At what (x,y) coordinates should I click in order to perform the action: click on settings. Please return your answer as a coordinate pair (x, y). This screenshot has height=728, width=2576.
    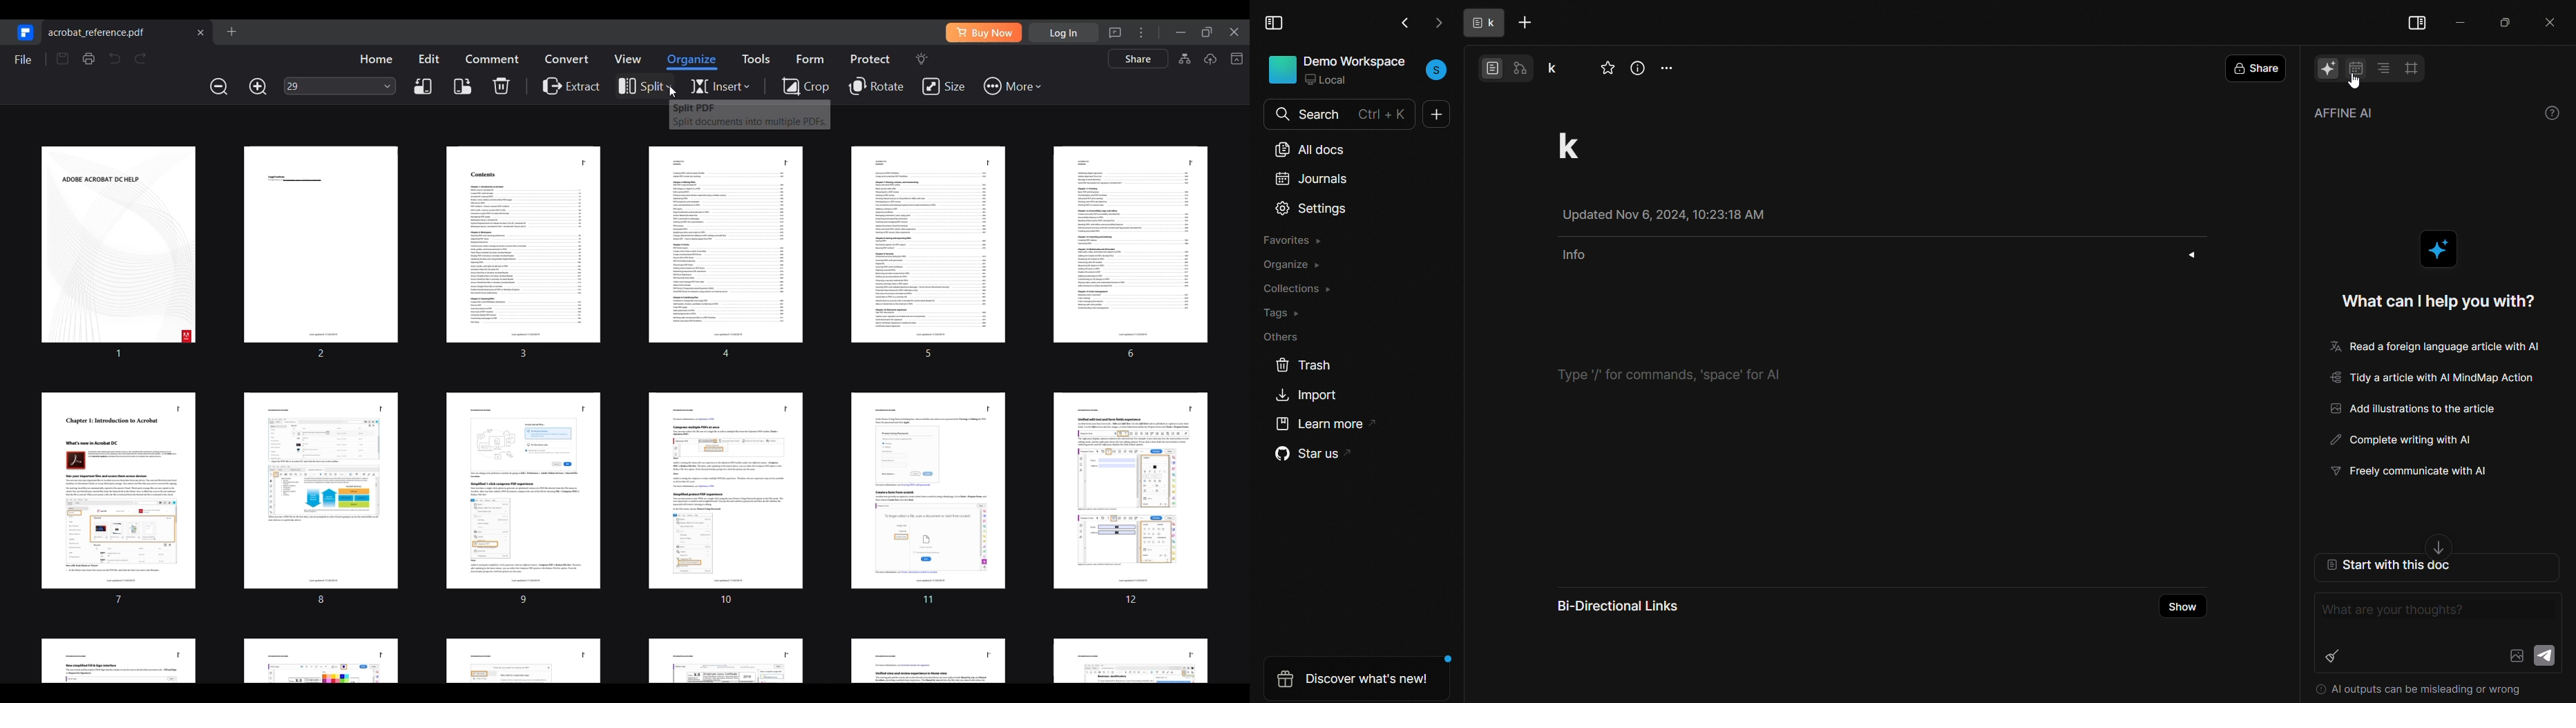
    Looking at the image, I should click on (1312, 209).